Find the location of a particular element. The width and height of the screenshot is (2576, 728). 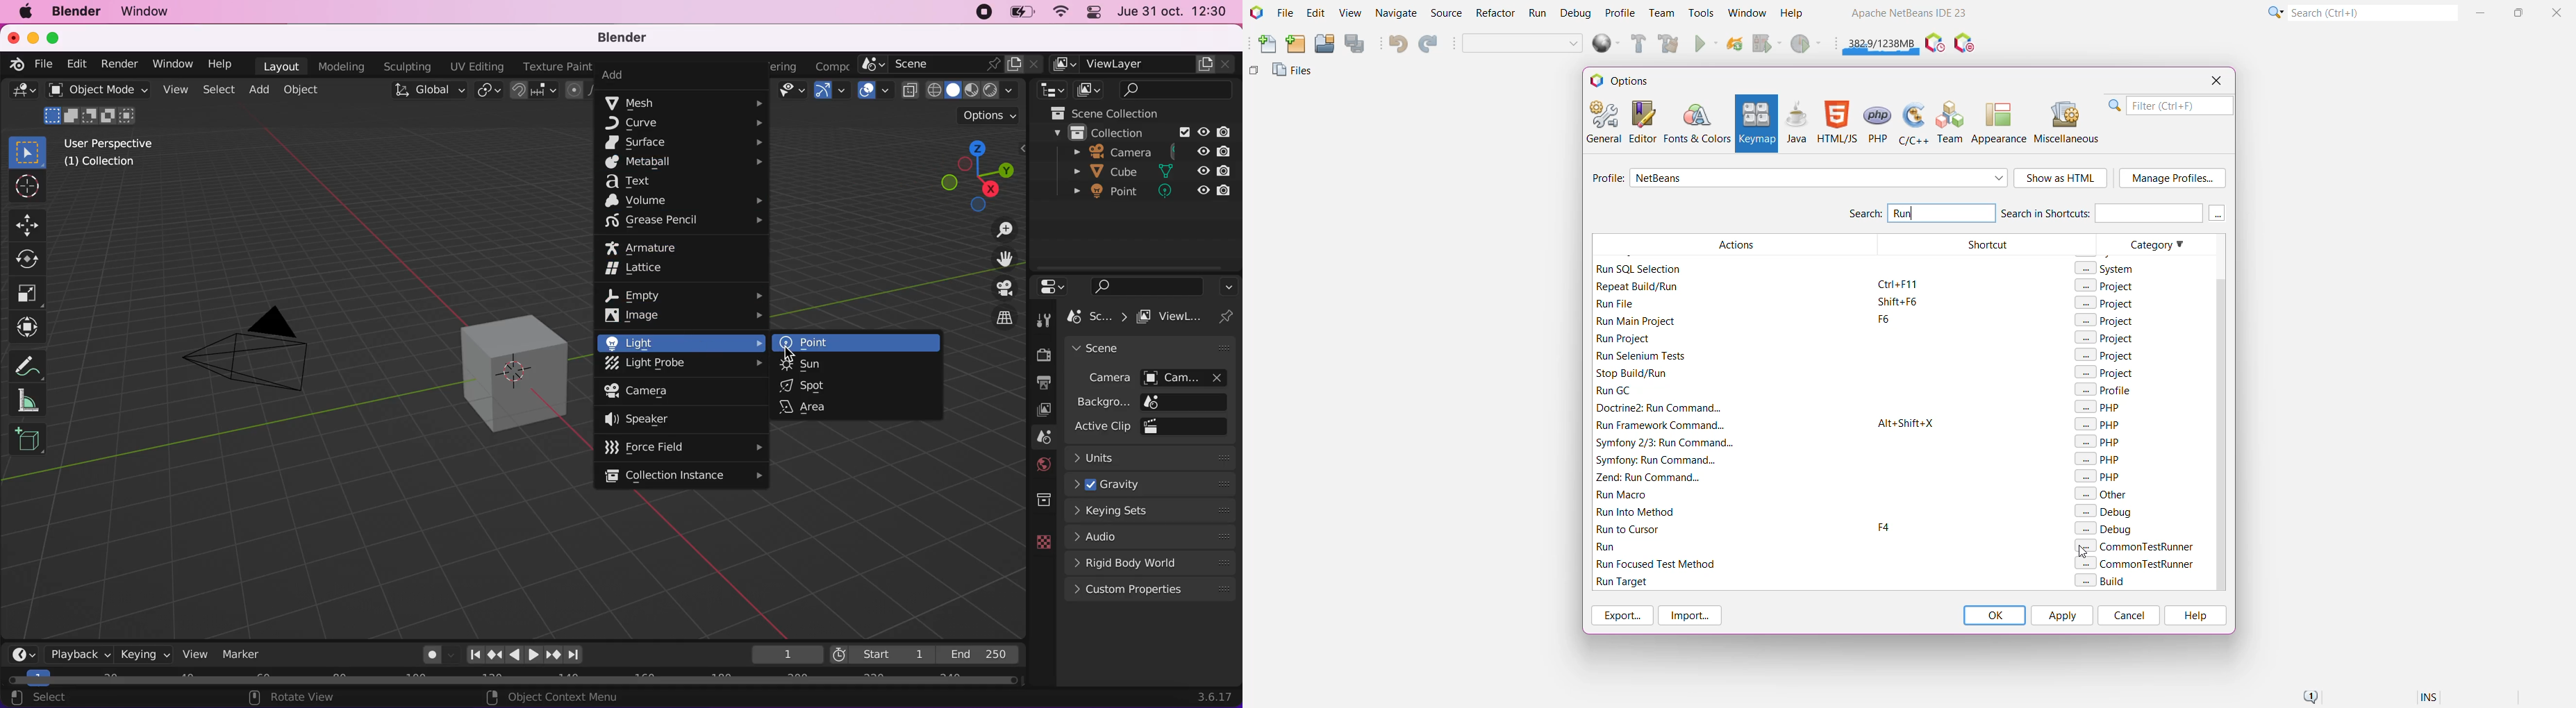

camera is located at coordinates (264, 340).